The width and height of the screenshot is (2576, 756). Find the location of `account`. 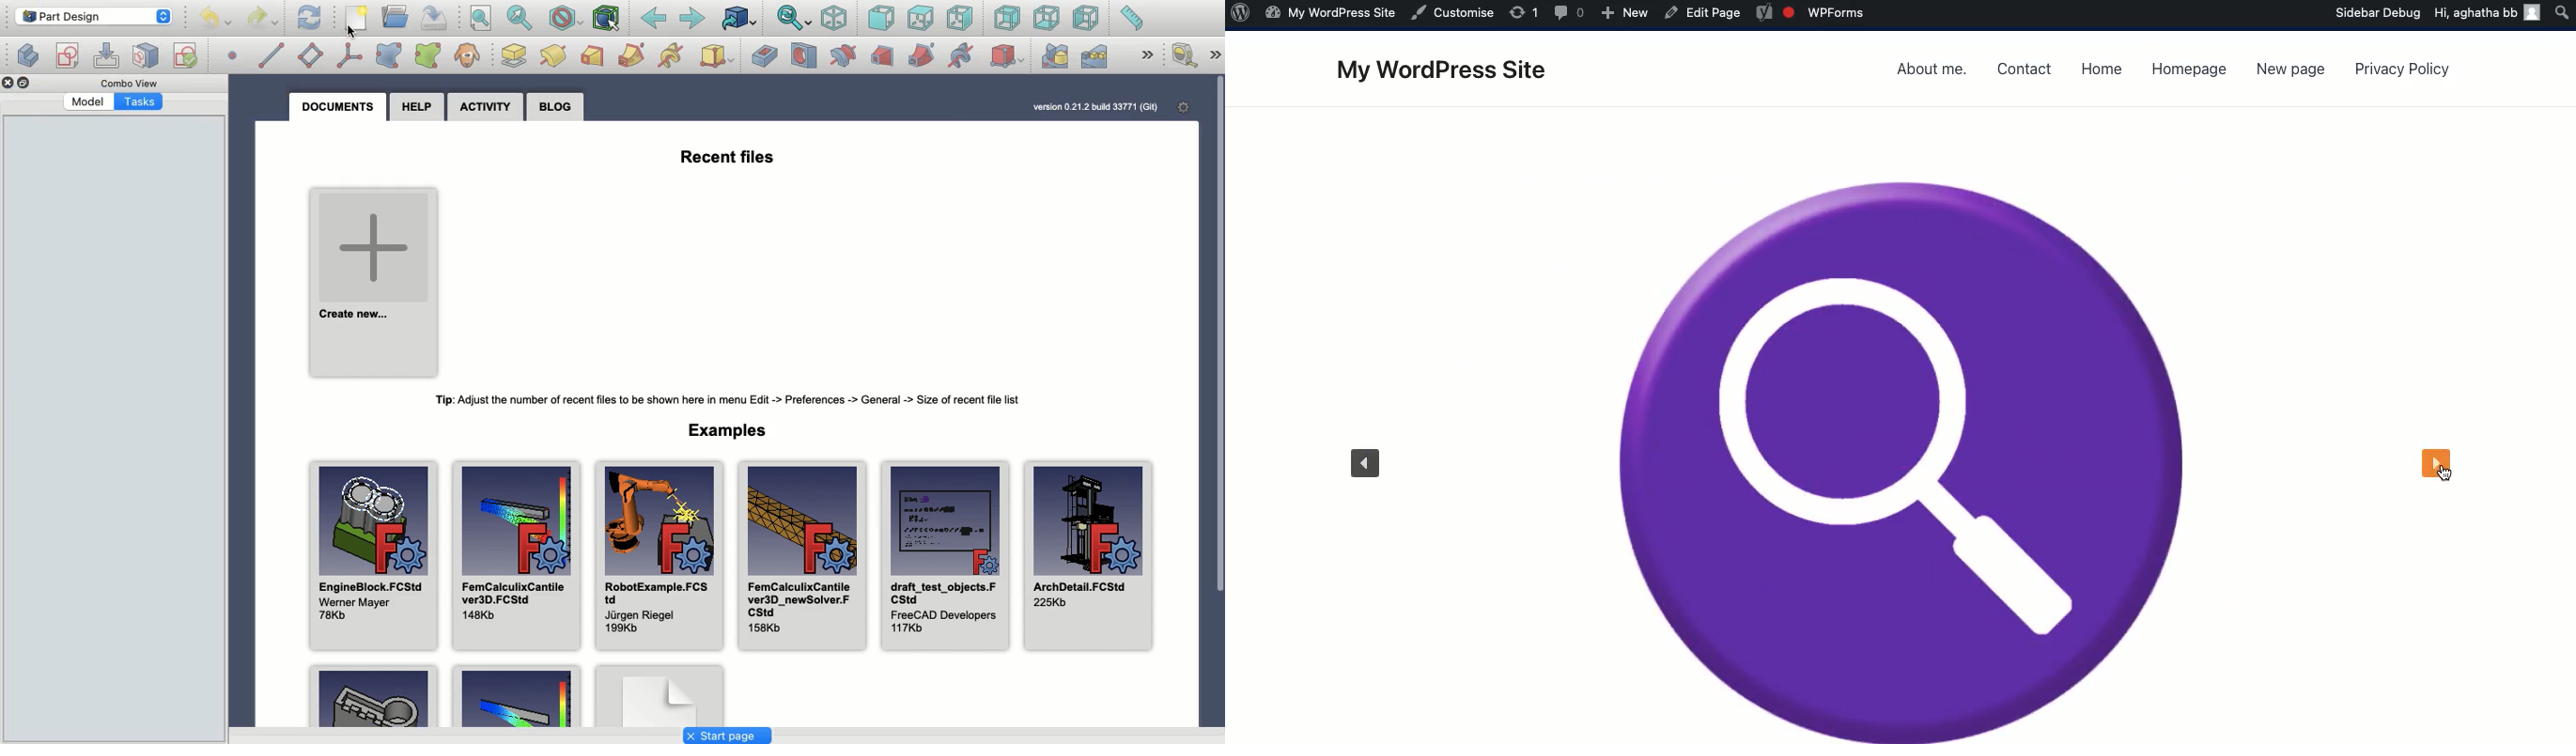

account is located at coordinates (2533, 17).